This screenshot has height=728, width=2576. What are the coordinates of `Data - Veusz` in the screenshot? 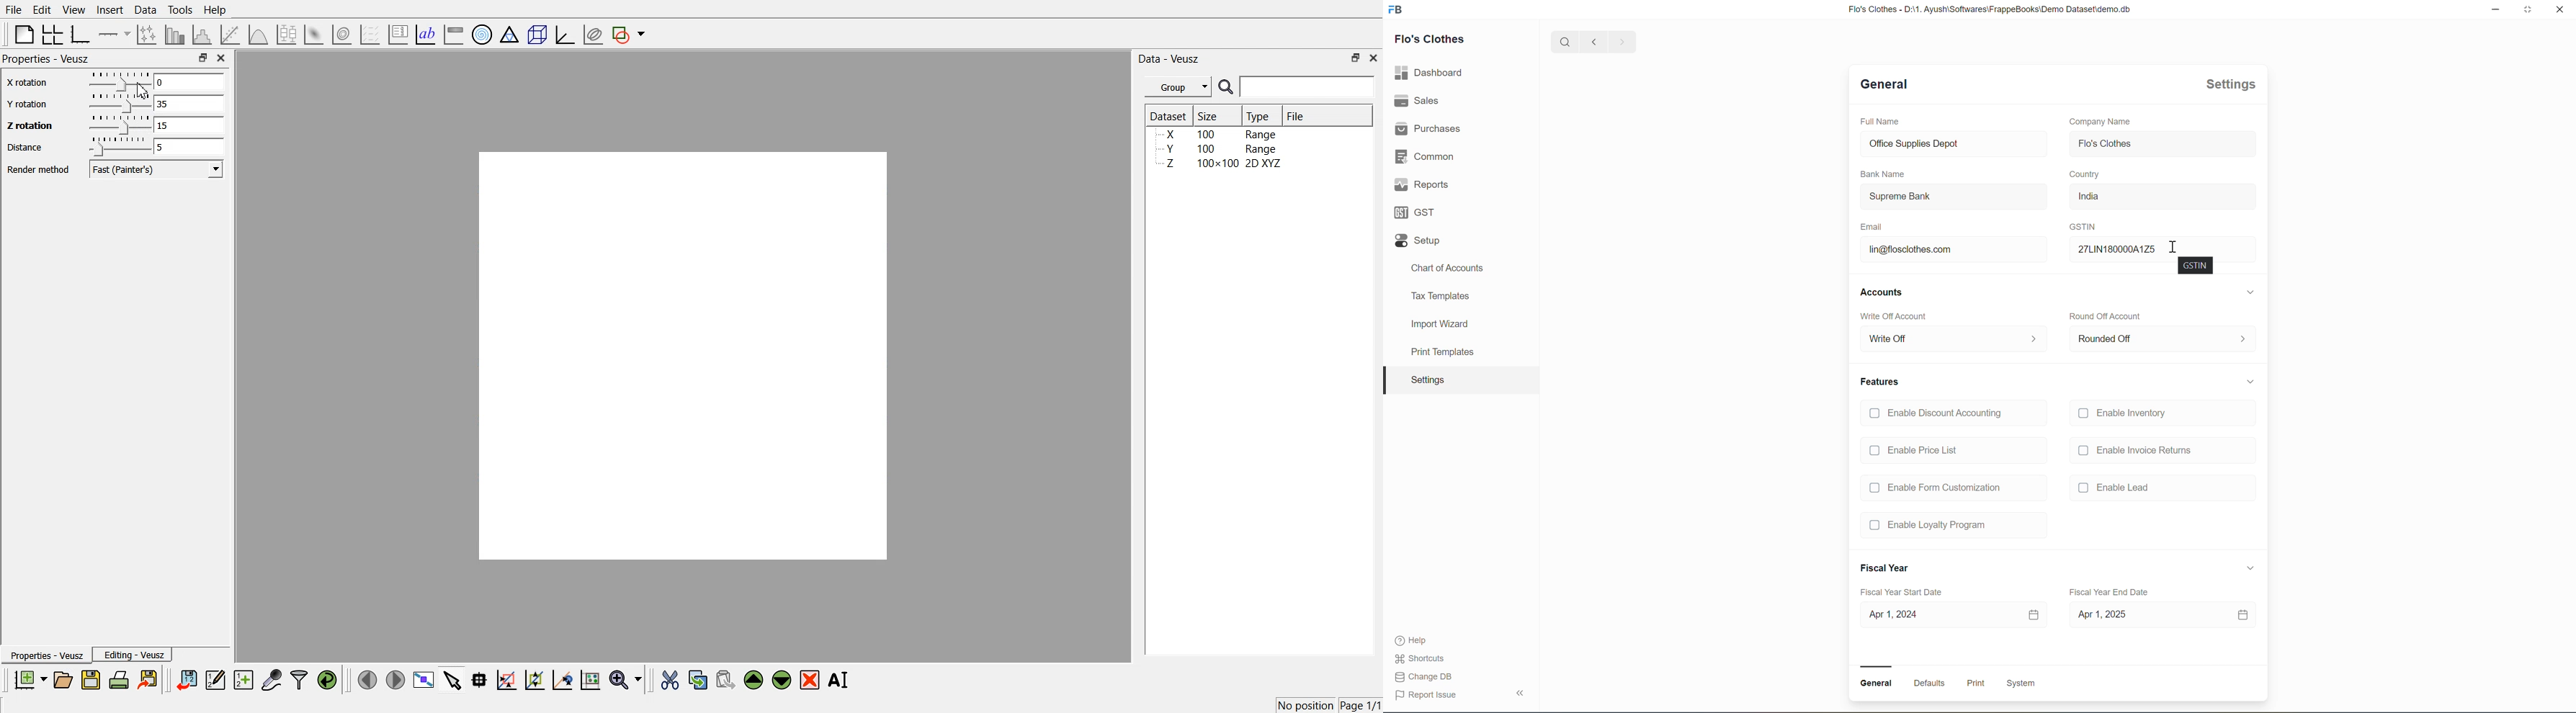 It's located at (1168, 59).